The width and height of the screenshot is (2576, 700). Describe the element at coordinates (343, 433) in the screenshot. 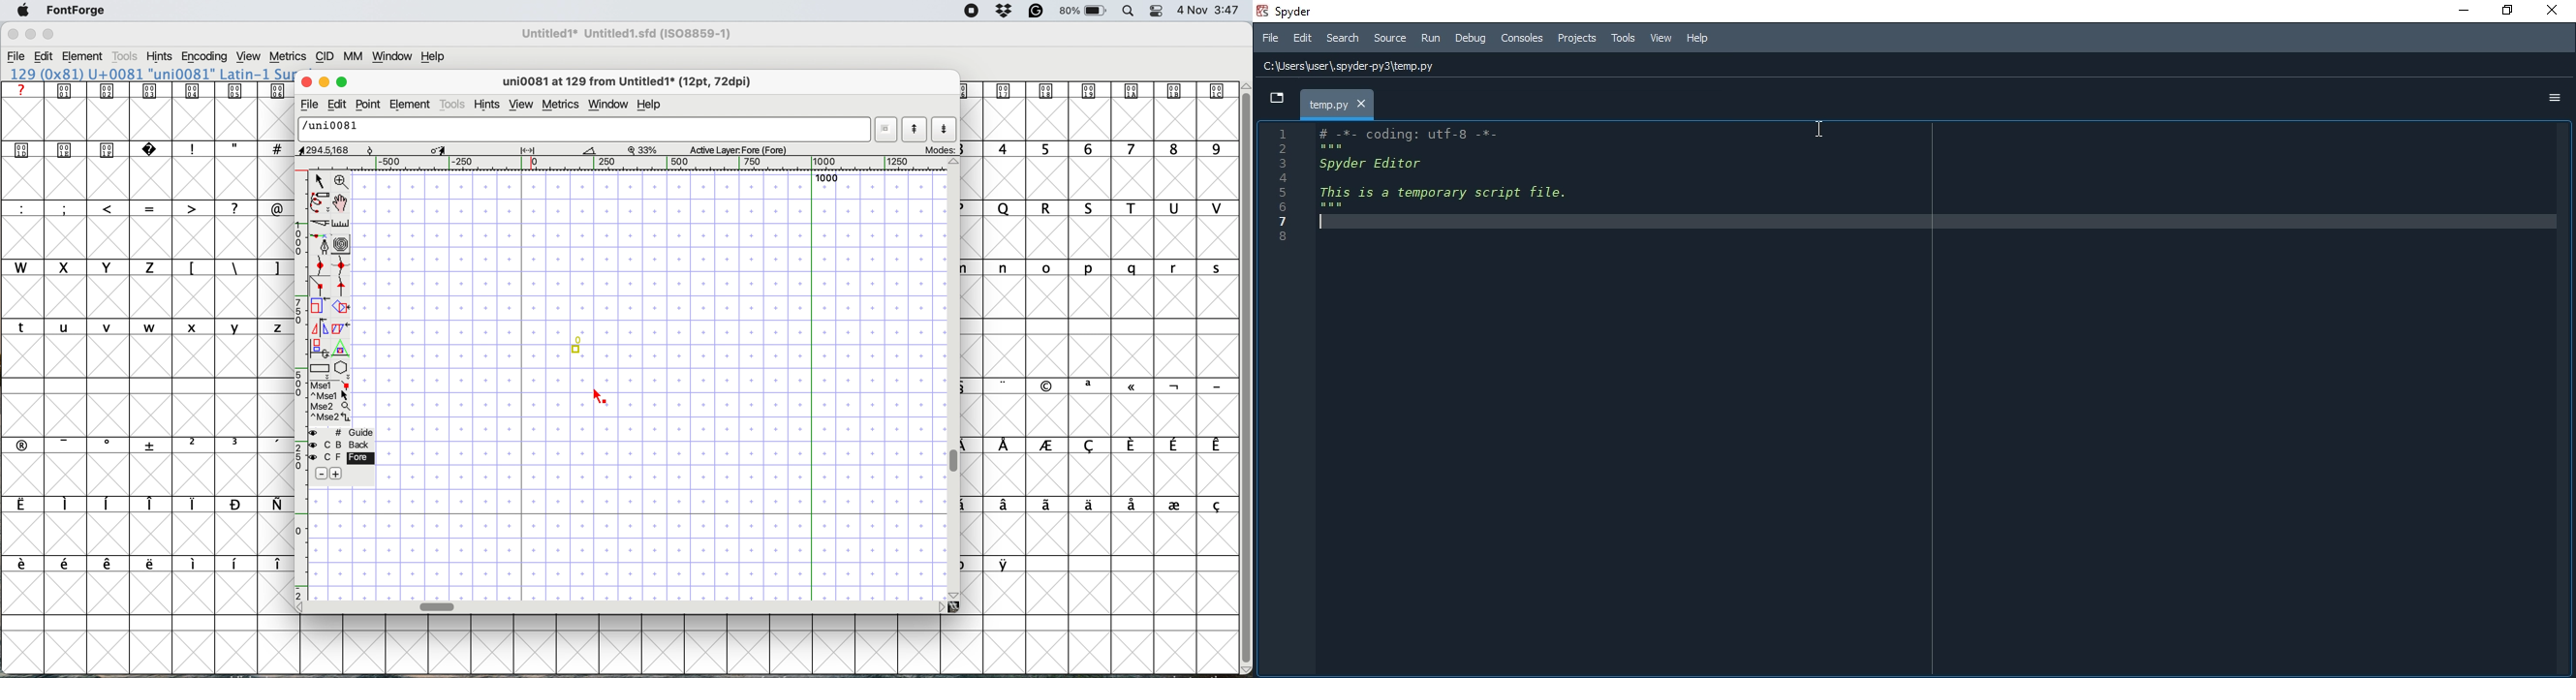

I see `# Guide` at that location.